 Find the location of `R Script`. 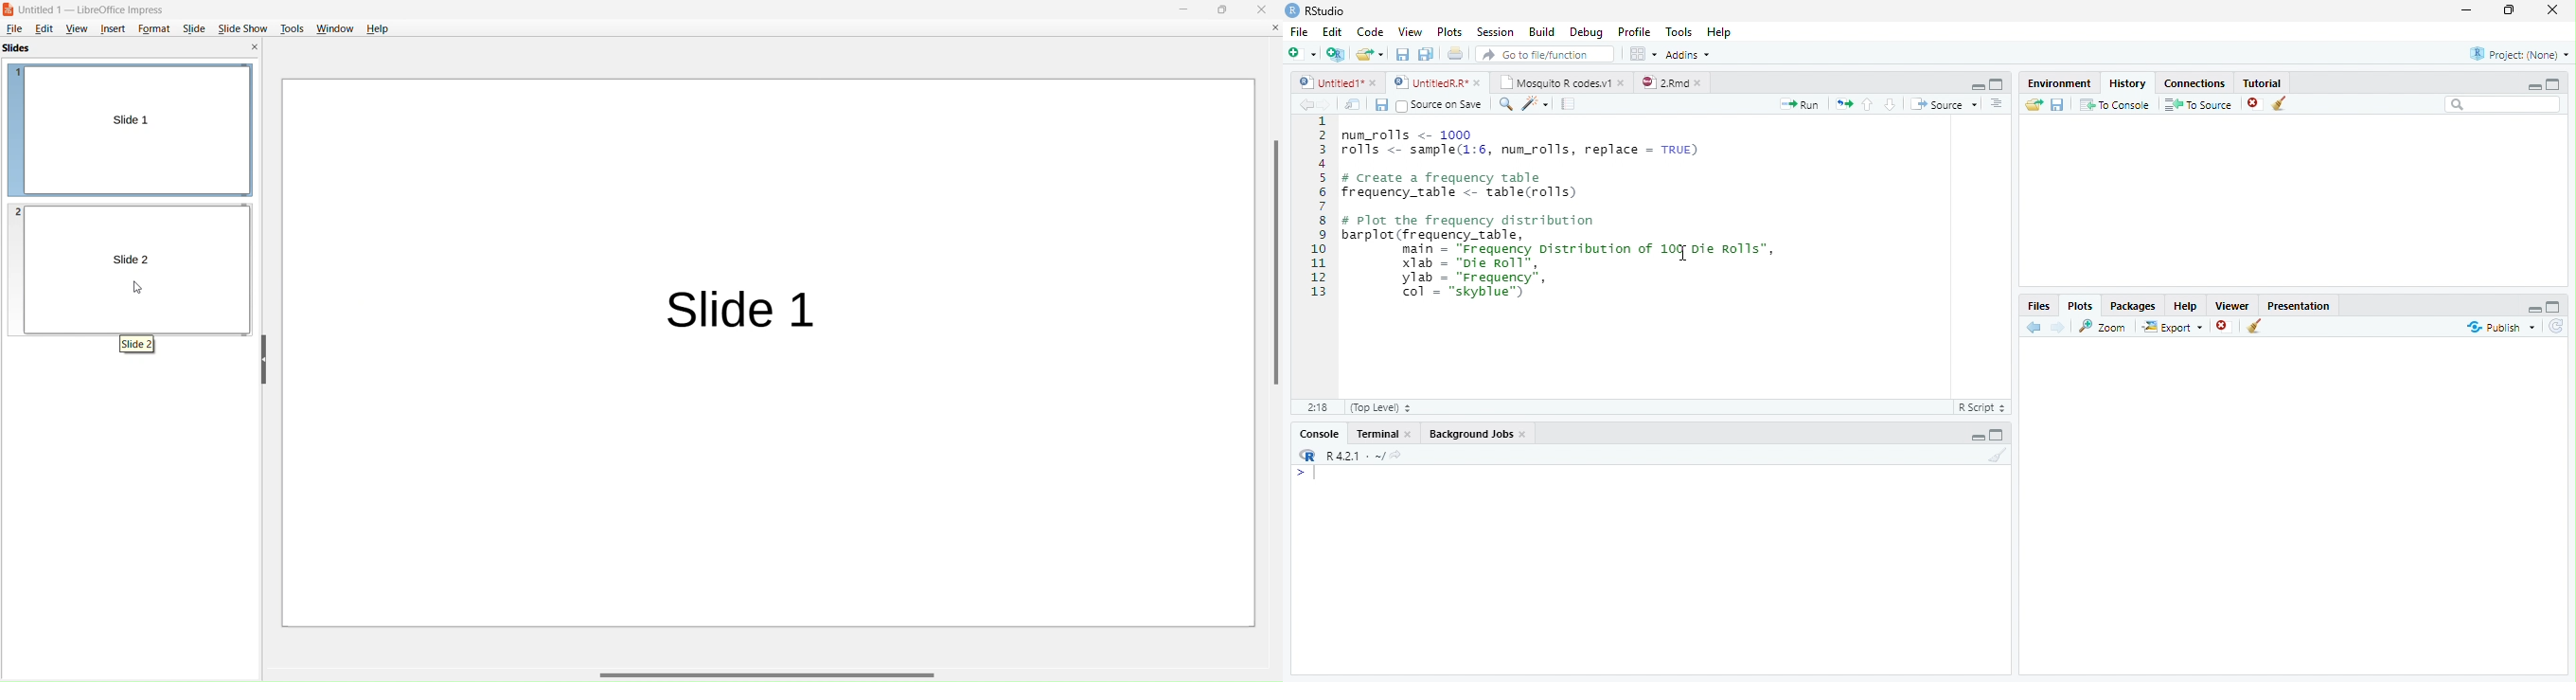

R Script is located at coordinates (1982, 407).